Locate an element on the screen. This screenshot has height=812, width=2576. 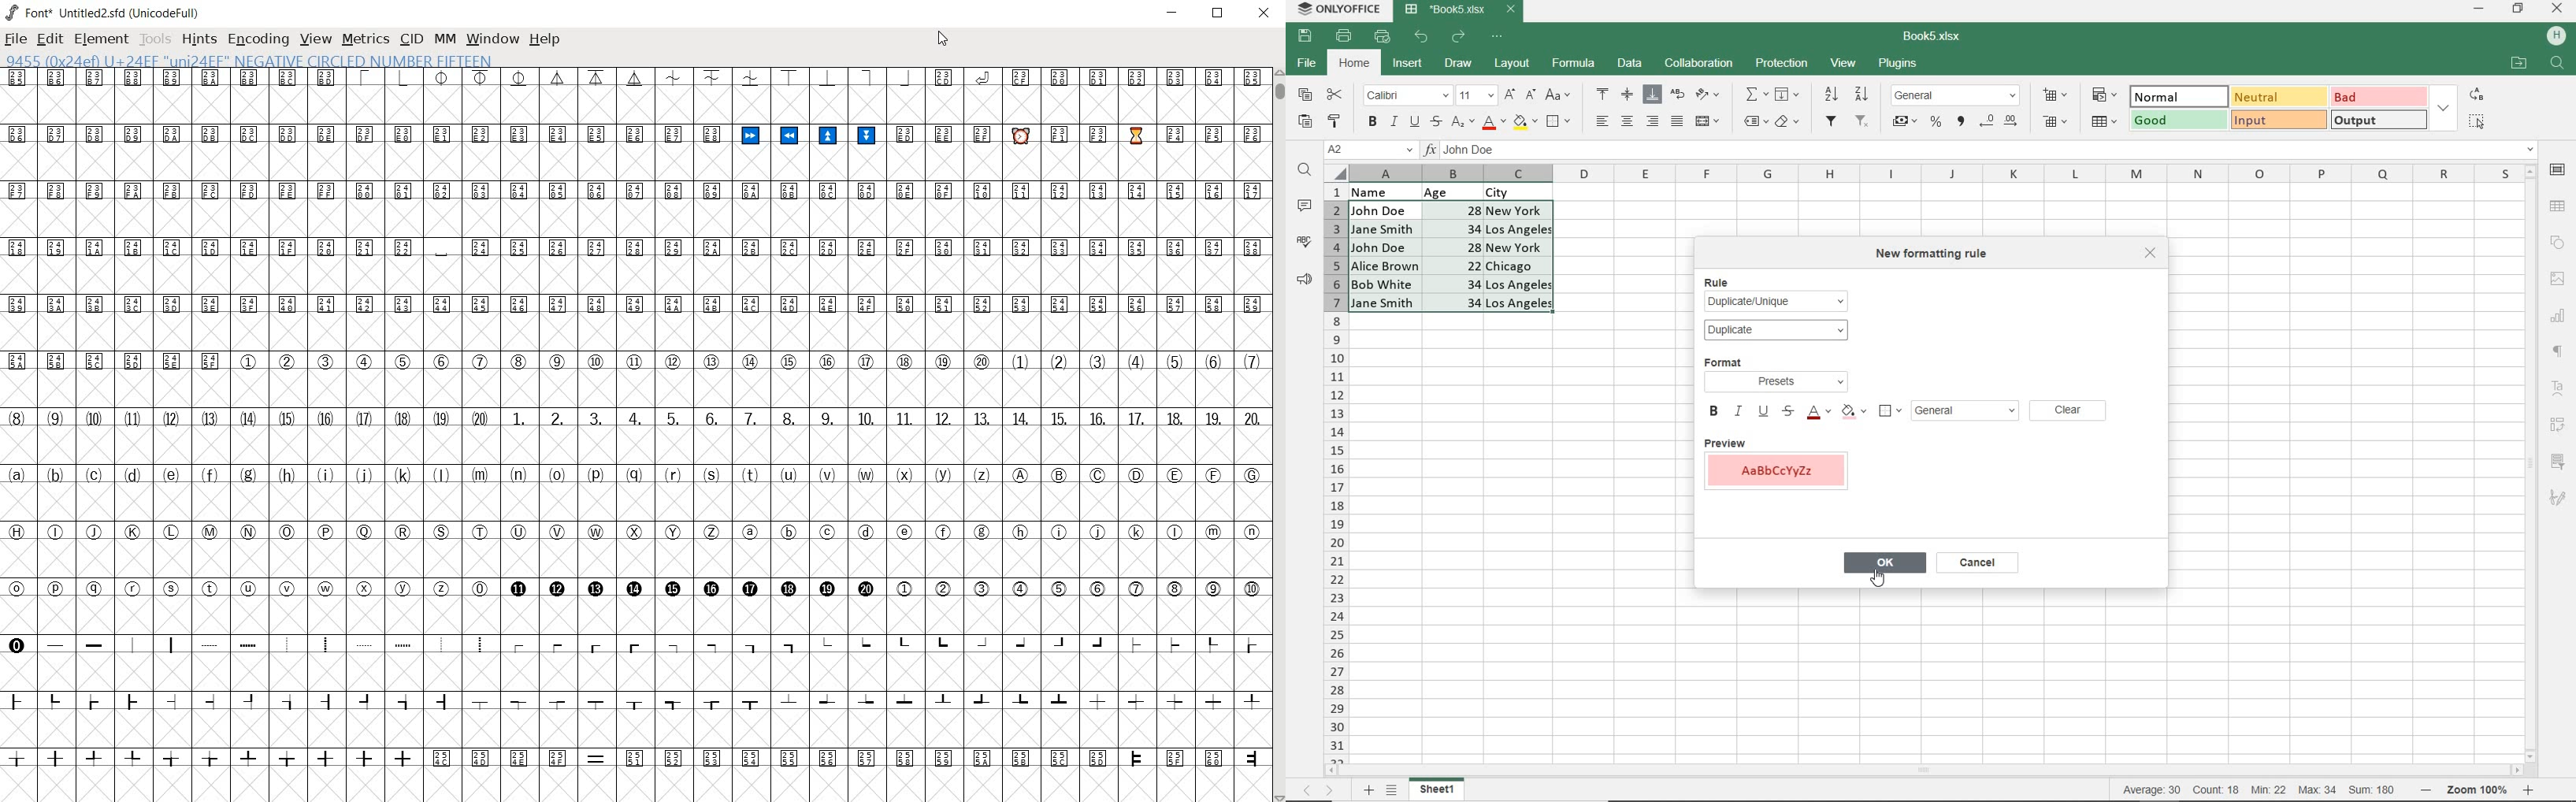
CELLS SELECTED is located at coordinates (1452, 257).